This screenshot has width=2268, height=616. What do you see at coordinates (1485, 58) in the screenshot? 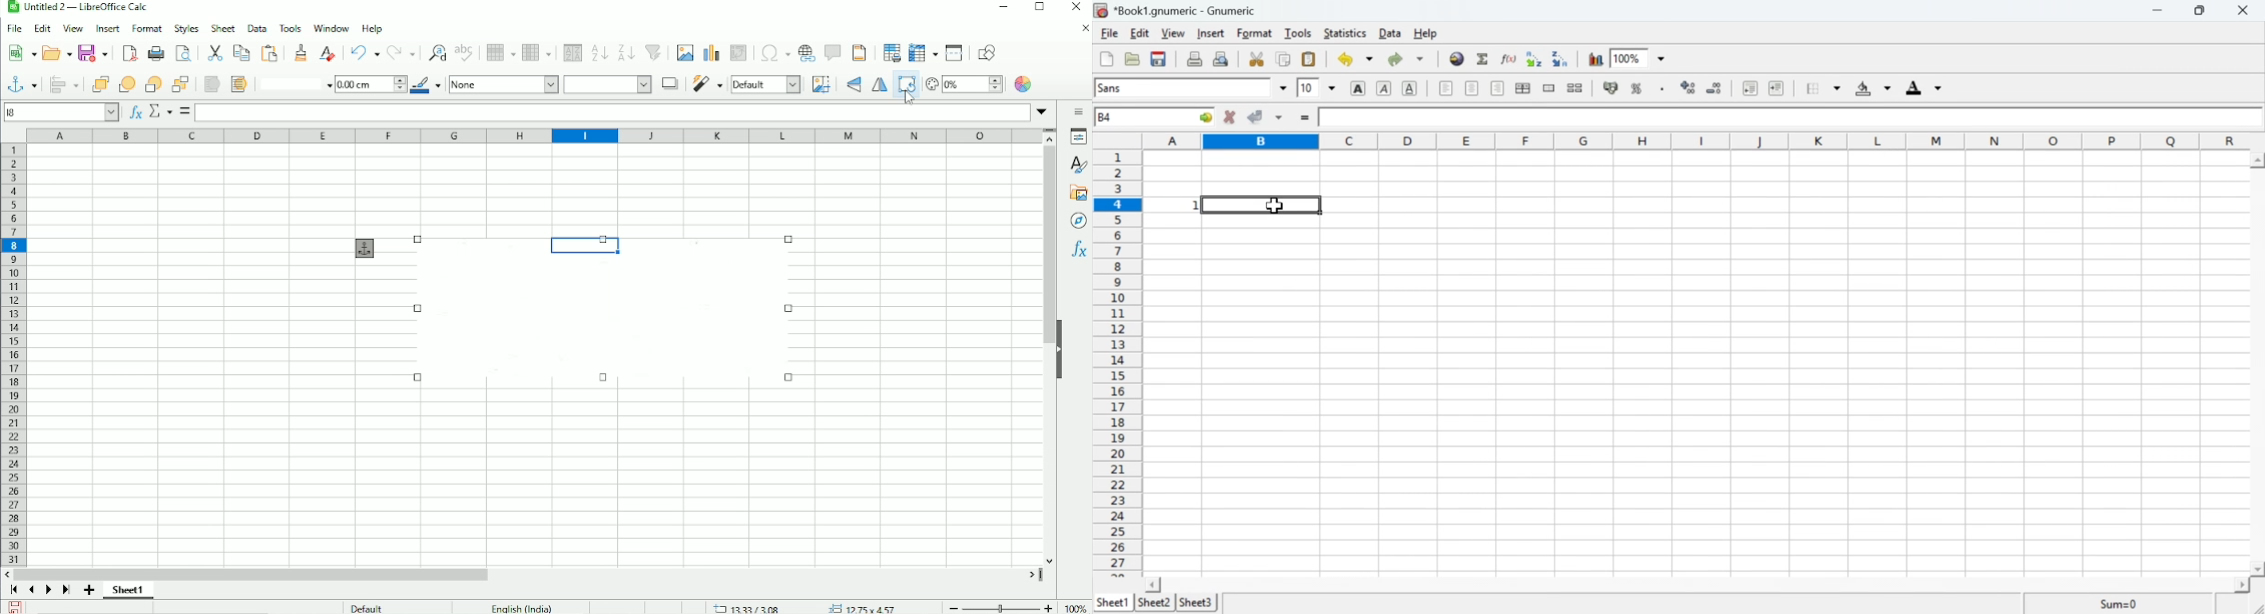
I see `Sum into the current cell` at bounding box center [1485, 58].